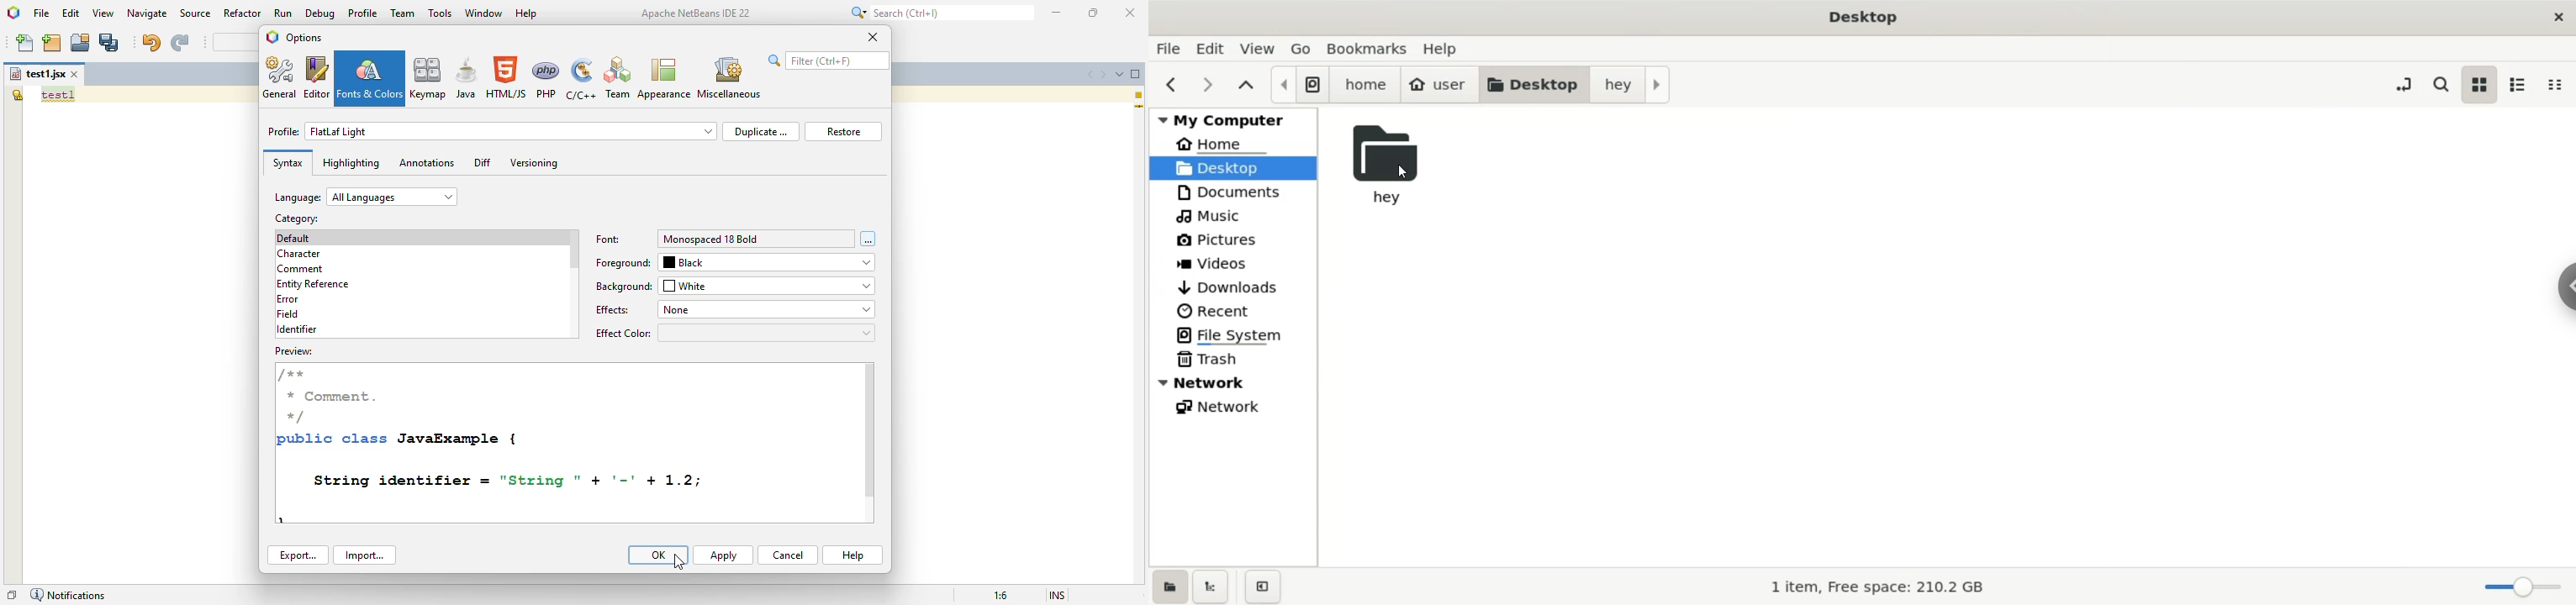 Image resolution: width=2576 pixels, height=616 pixels. Describe the element at coordinates (2407, 82) in the screenshot. I see `toggle loaction entry` at that location.